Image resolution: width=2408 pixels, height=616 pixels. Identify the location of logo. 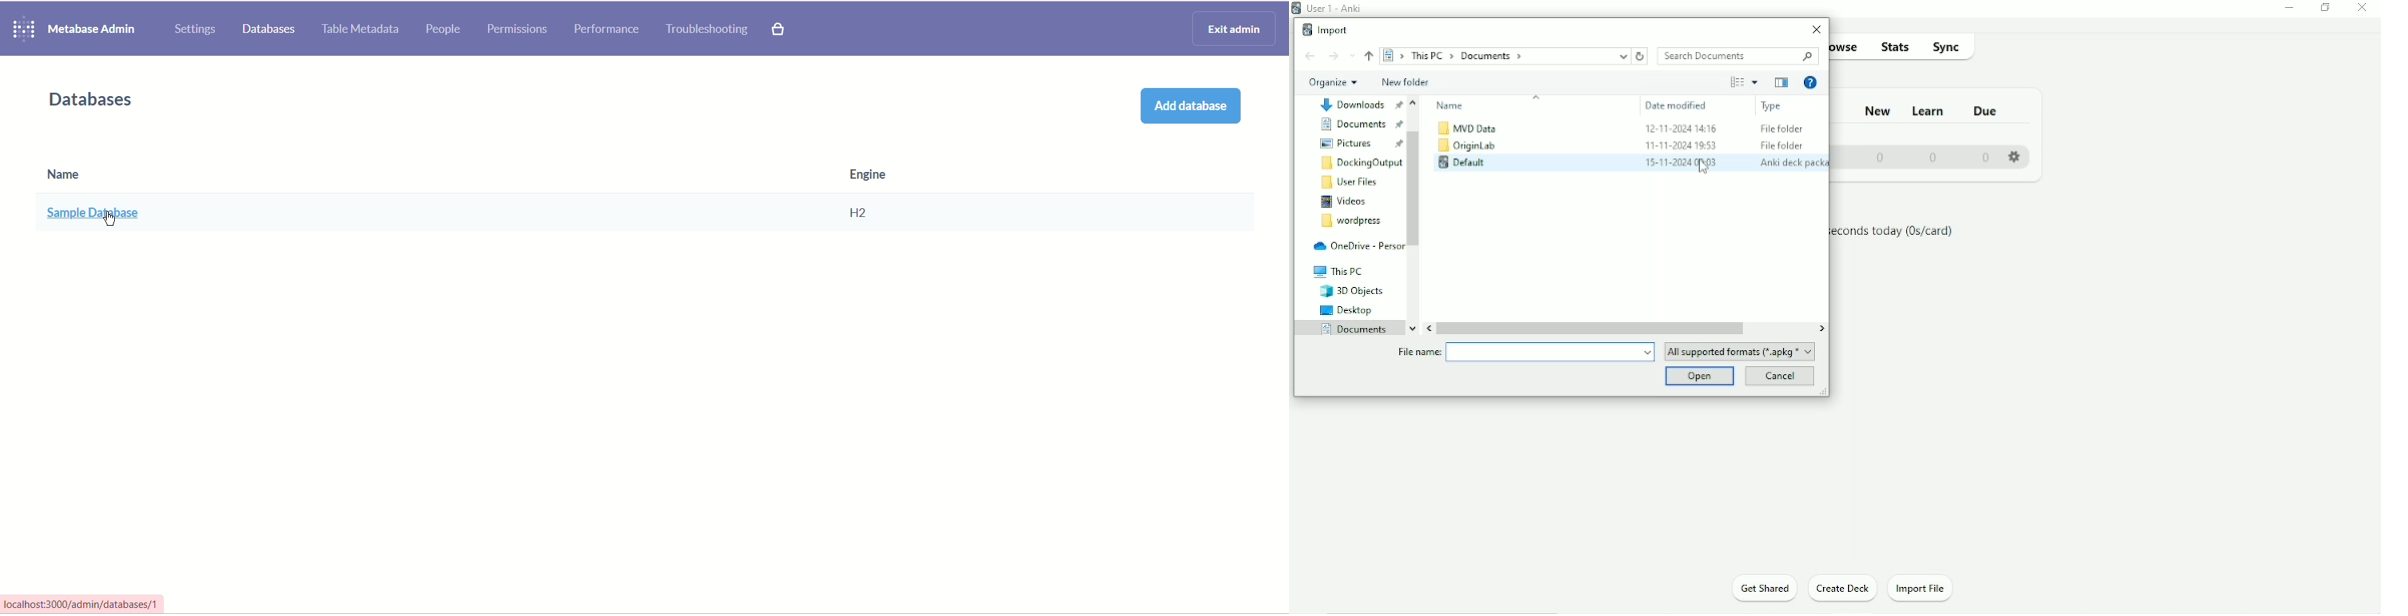
(21, 30).